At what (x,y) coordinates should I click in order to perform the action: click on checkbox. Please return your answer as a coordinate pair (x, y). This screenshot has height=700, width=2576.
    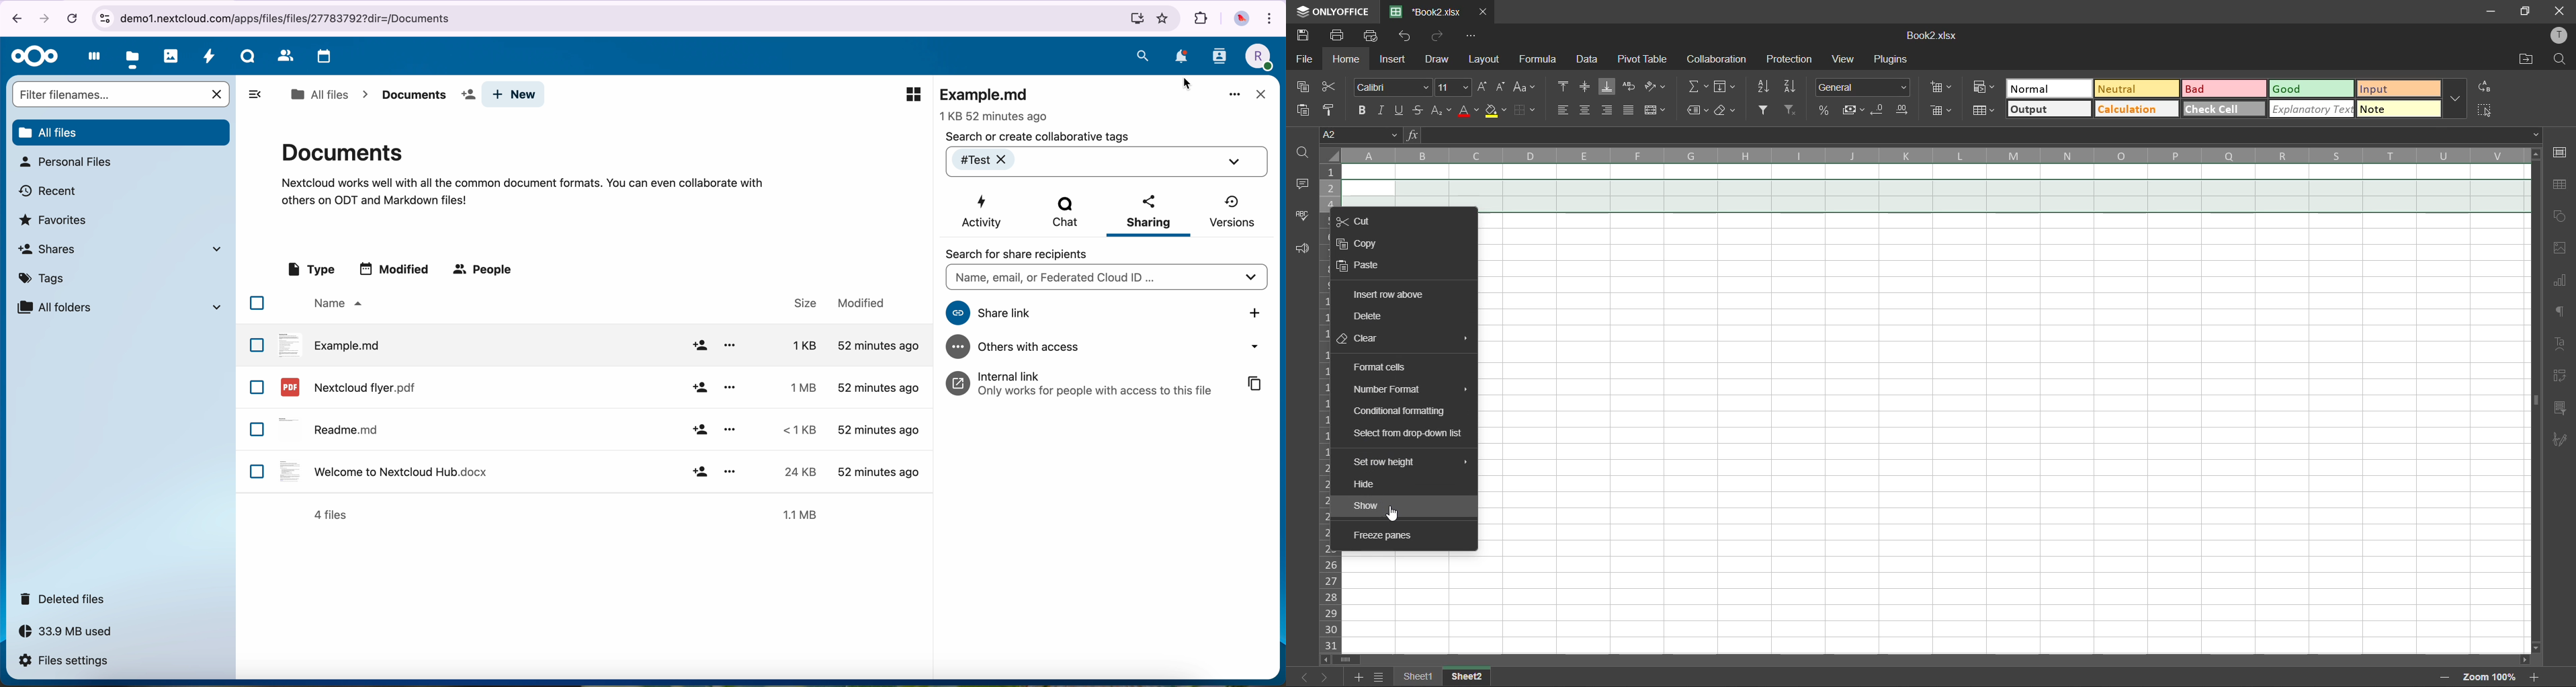
    Looking at the image, I should click on (257, 345).